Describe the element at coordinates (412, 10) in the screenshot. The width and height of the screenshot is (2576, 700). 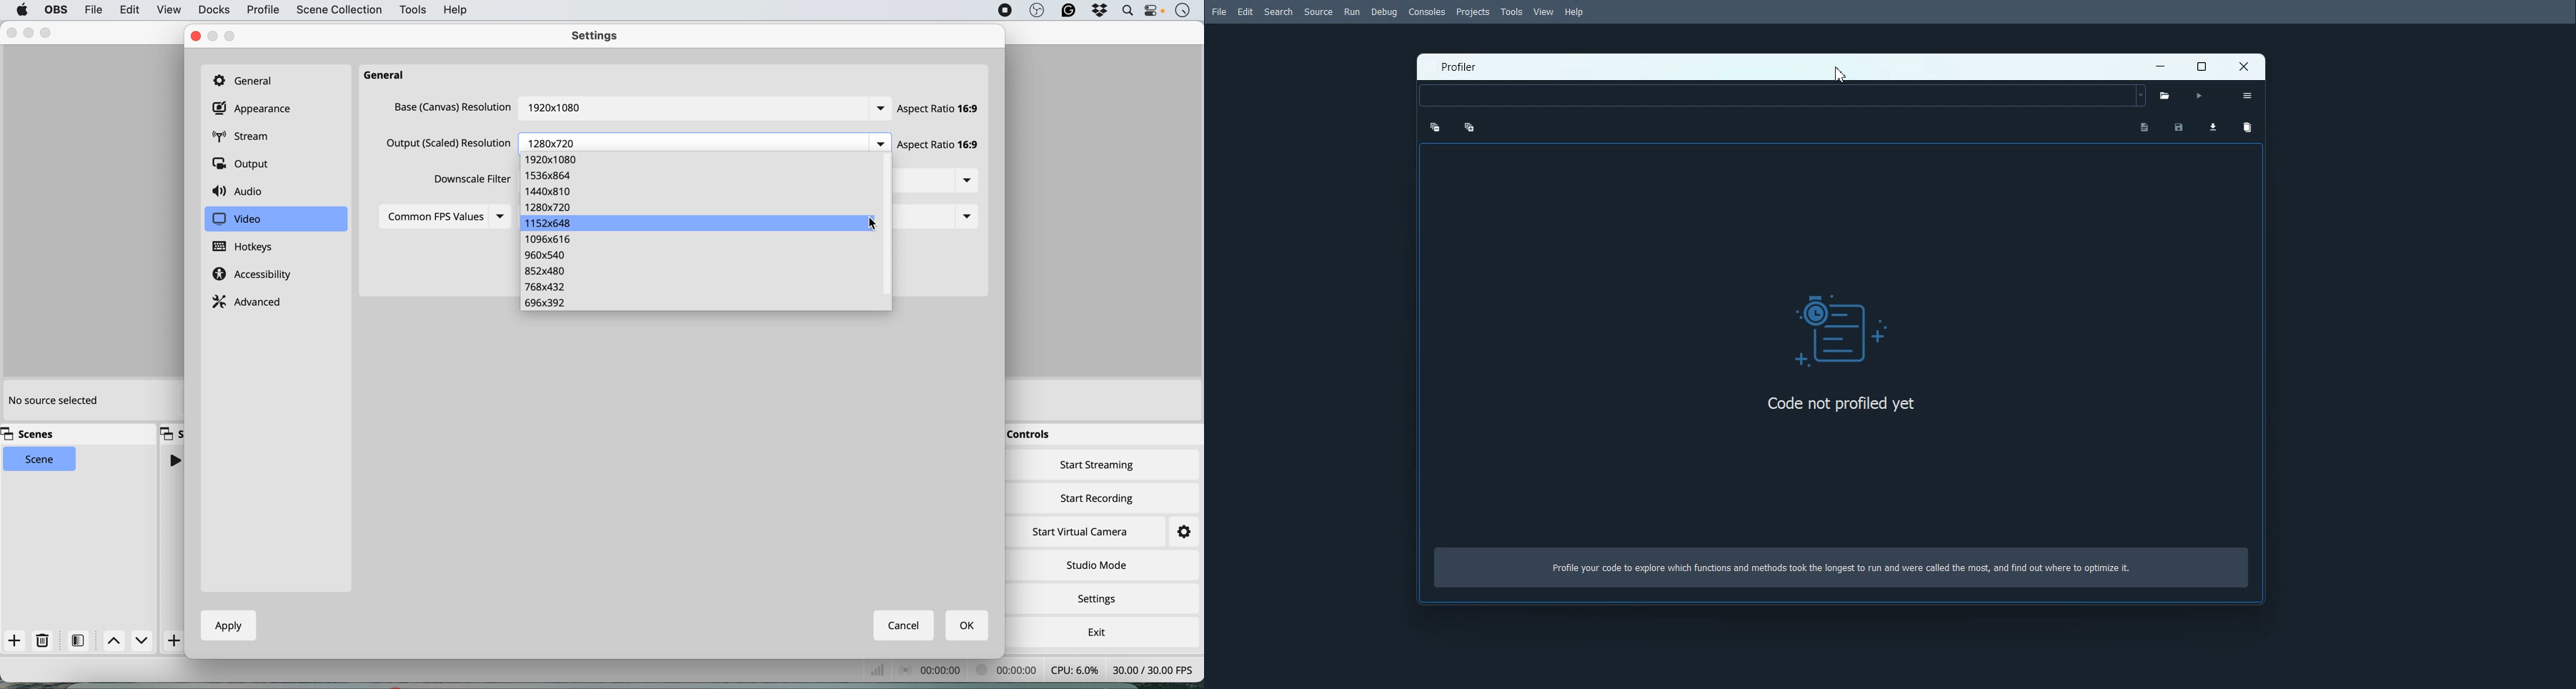
I see `tools` at that location.